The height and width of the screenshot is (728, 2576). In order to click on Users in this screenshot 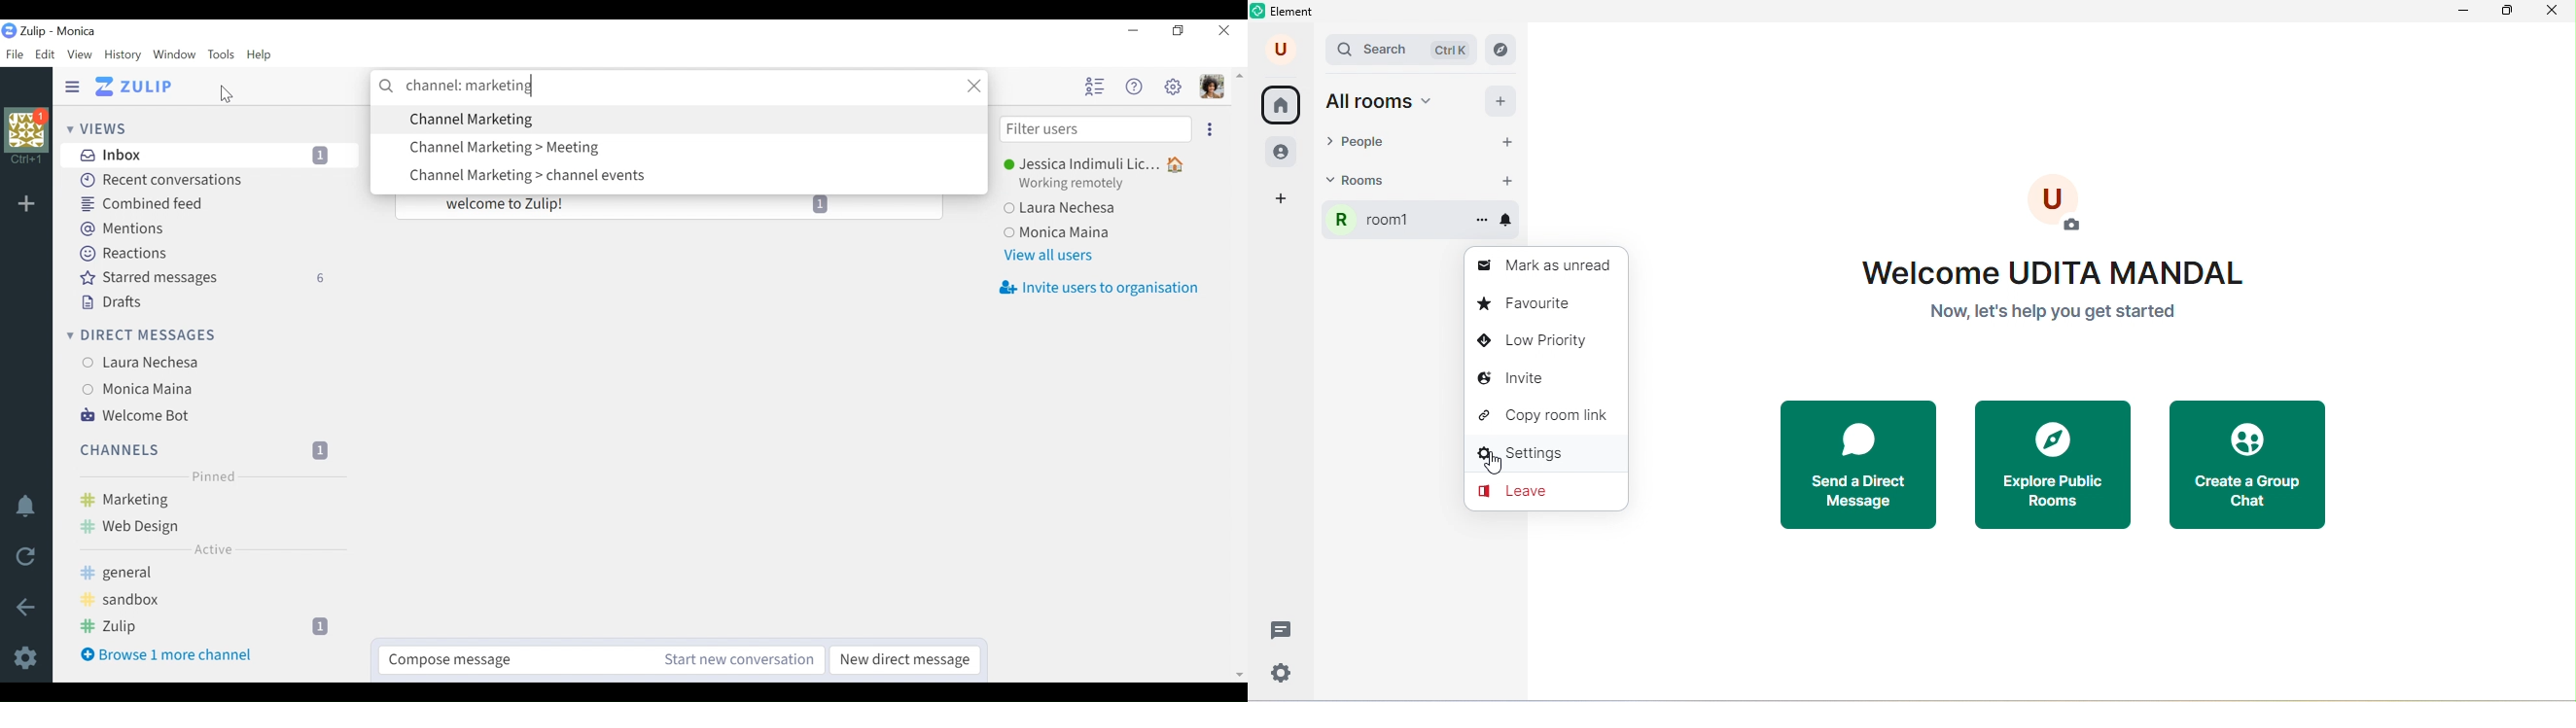, I will do `click(1073, 231)`.